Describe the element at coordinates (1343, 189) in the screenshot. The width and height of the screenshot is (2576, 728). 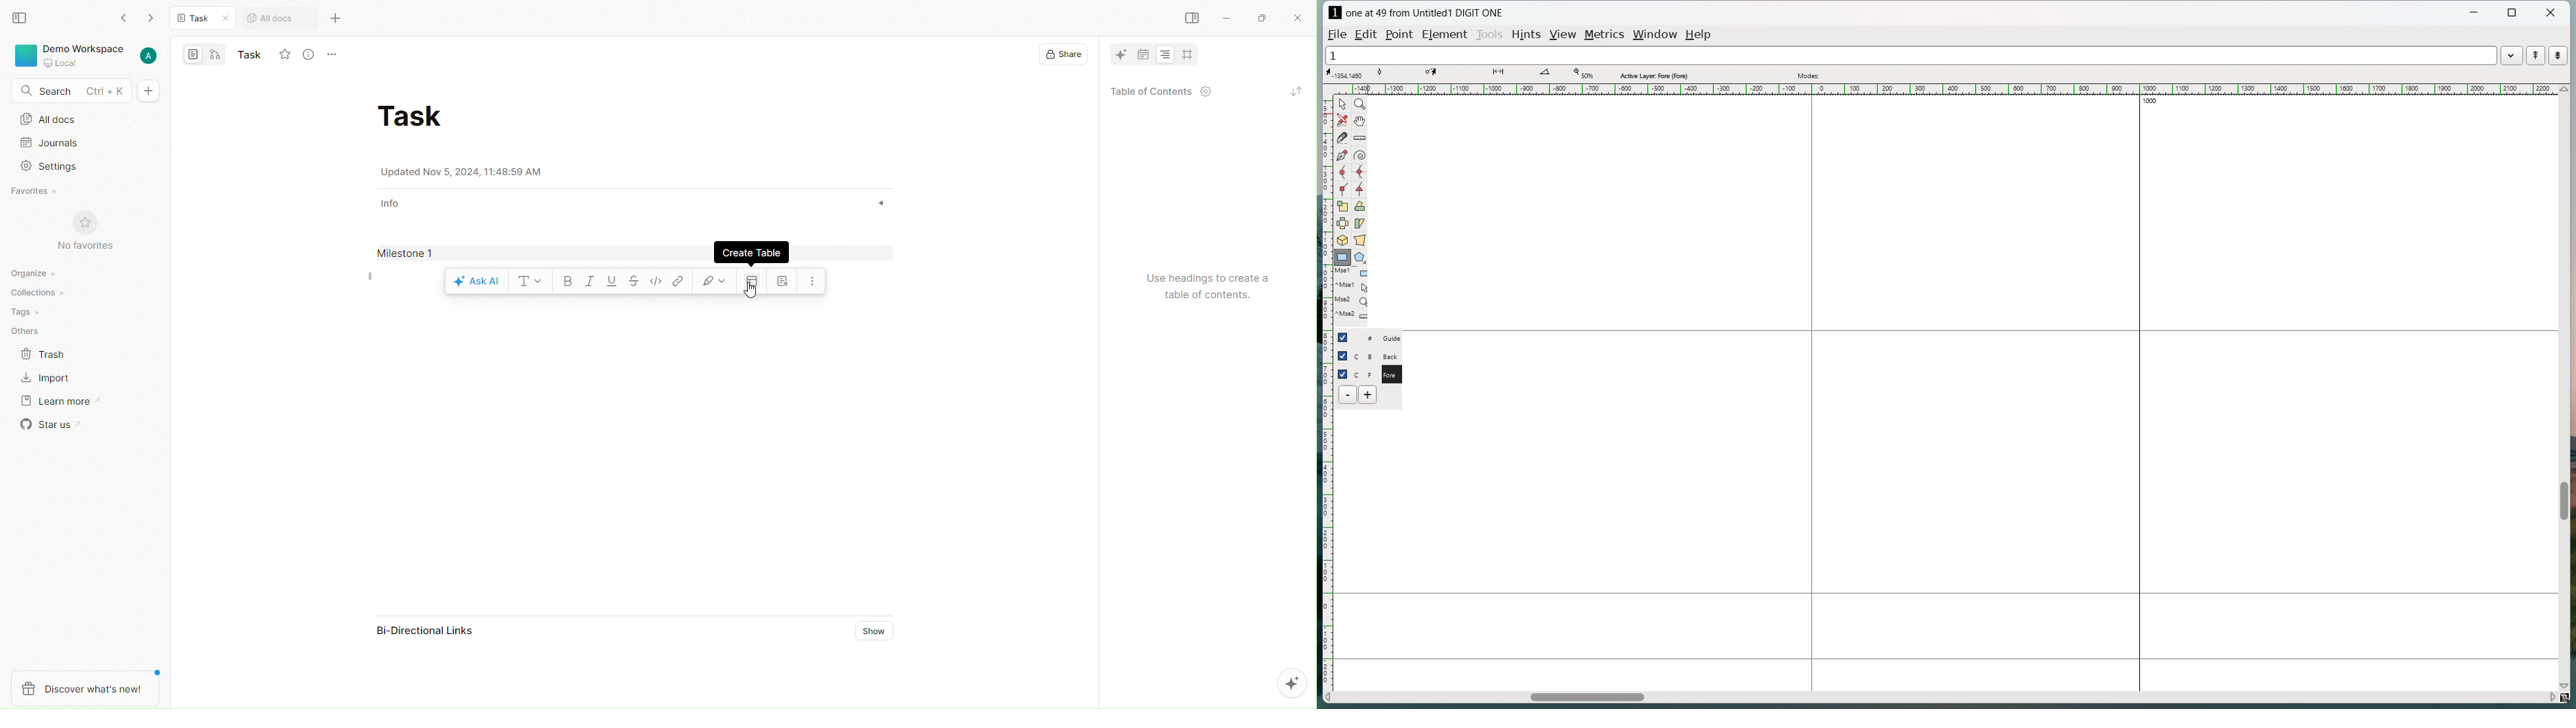
I see `add a corner point` at that location.